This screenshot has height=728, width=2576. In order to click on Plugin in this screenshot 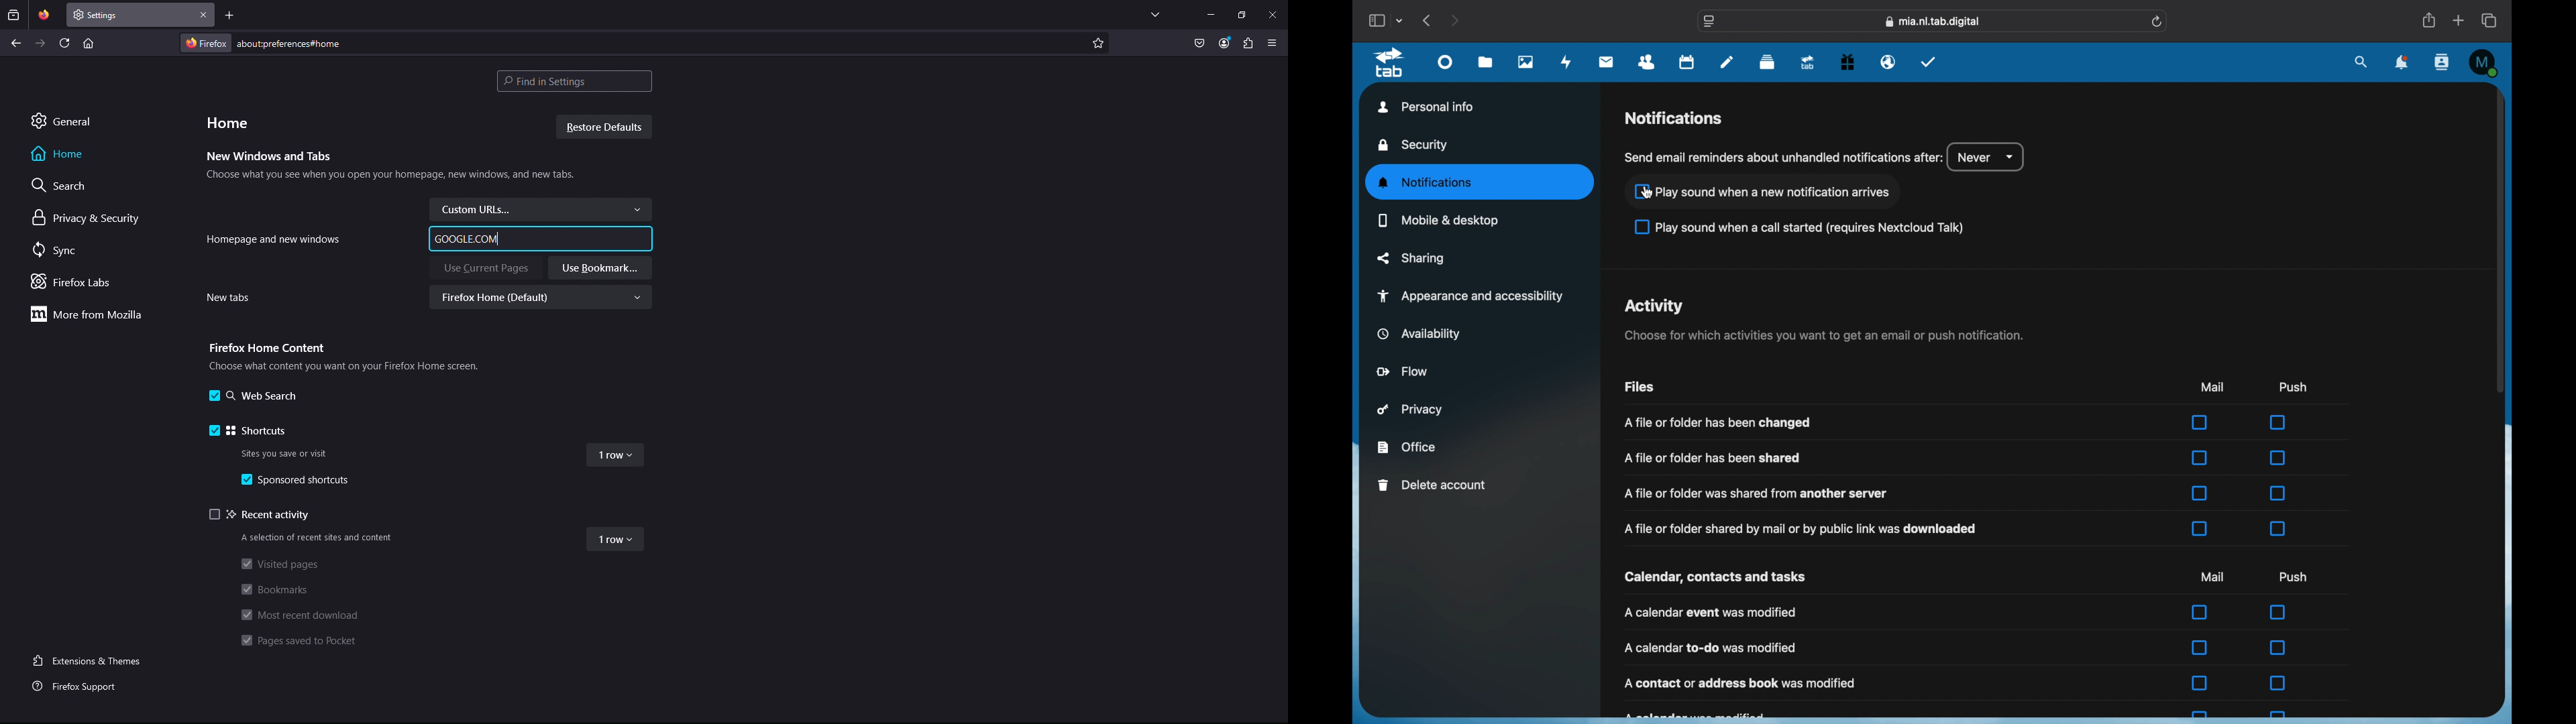, I will do `click(1248, 44)`.